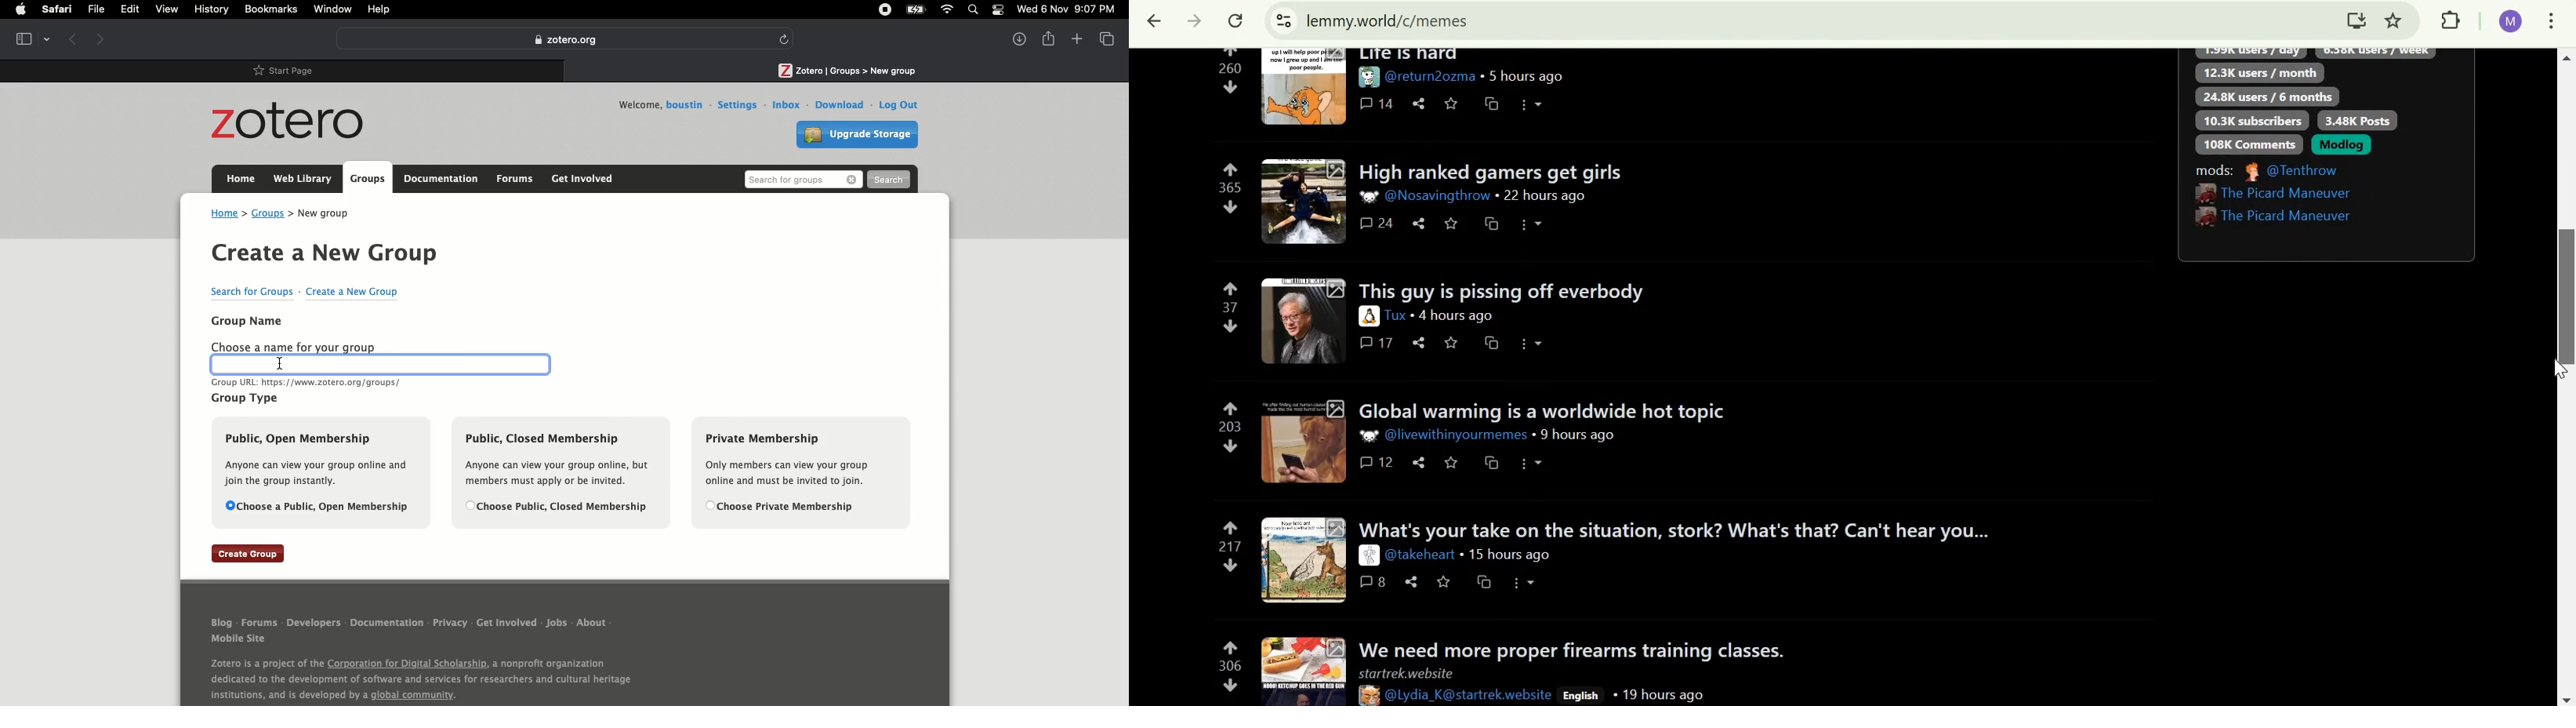 Image resolution: width=2576 pixels, height=728 pixels. I want to click on more, so click(1525, 582).